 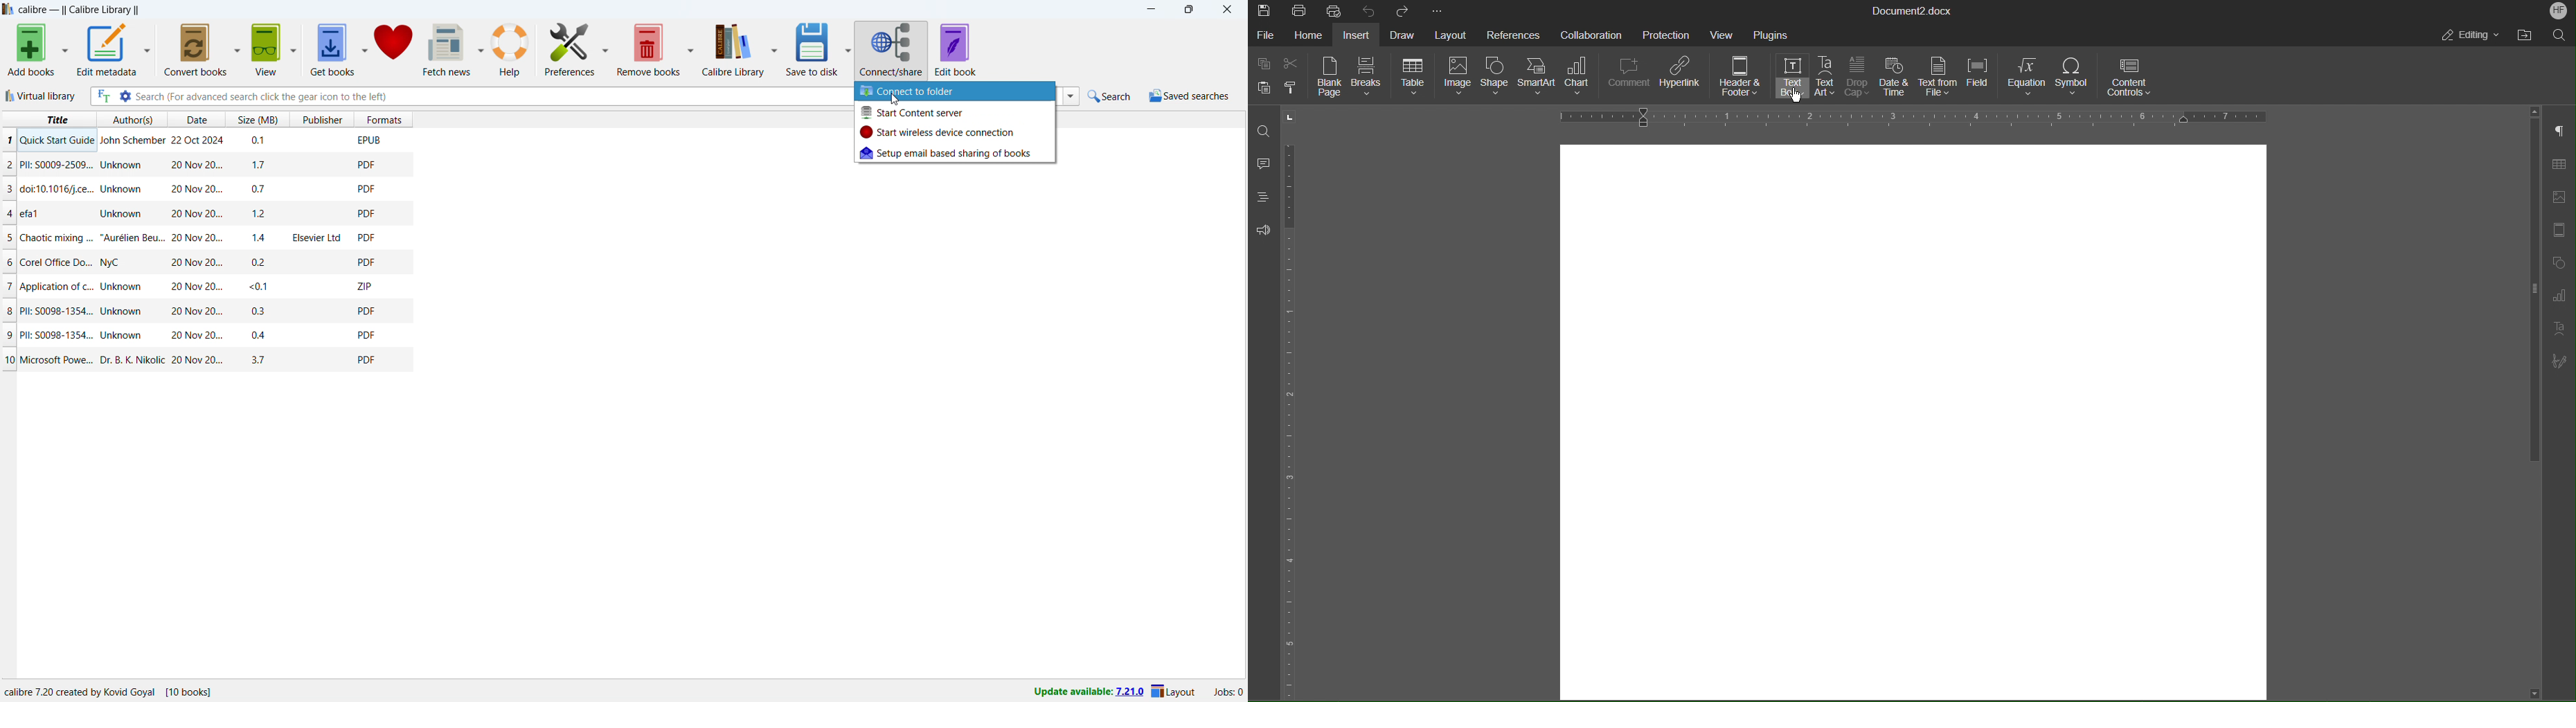 What do you see at coordinates (1792, 76) in the screenshot?
I see `Text Box` at bounding box center [1792, 76].